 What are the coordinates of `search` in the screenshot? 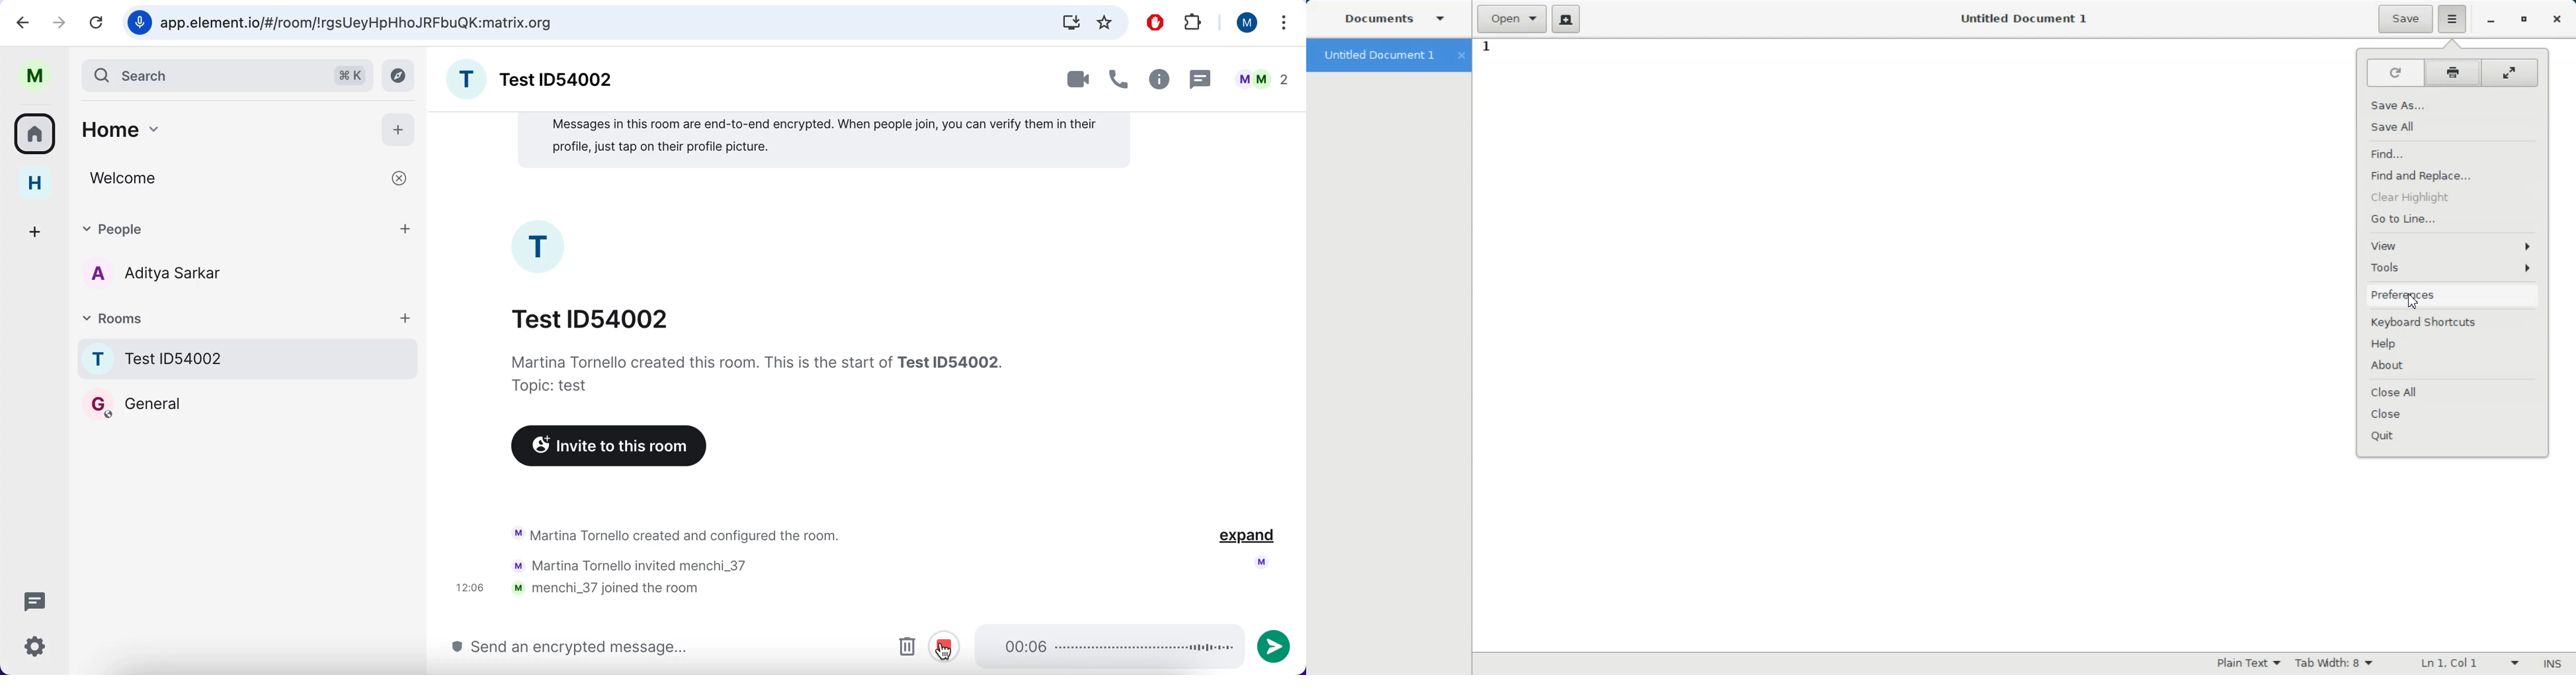 It's located at (201, 75).